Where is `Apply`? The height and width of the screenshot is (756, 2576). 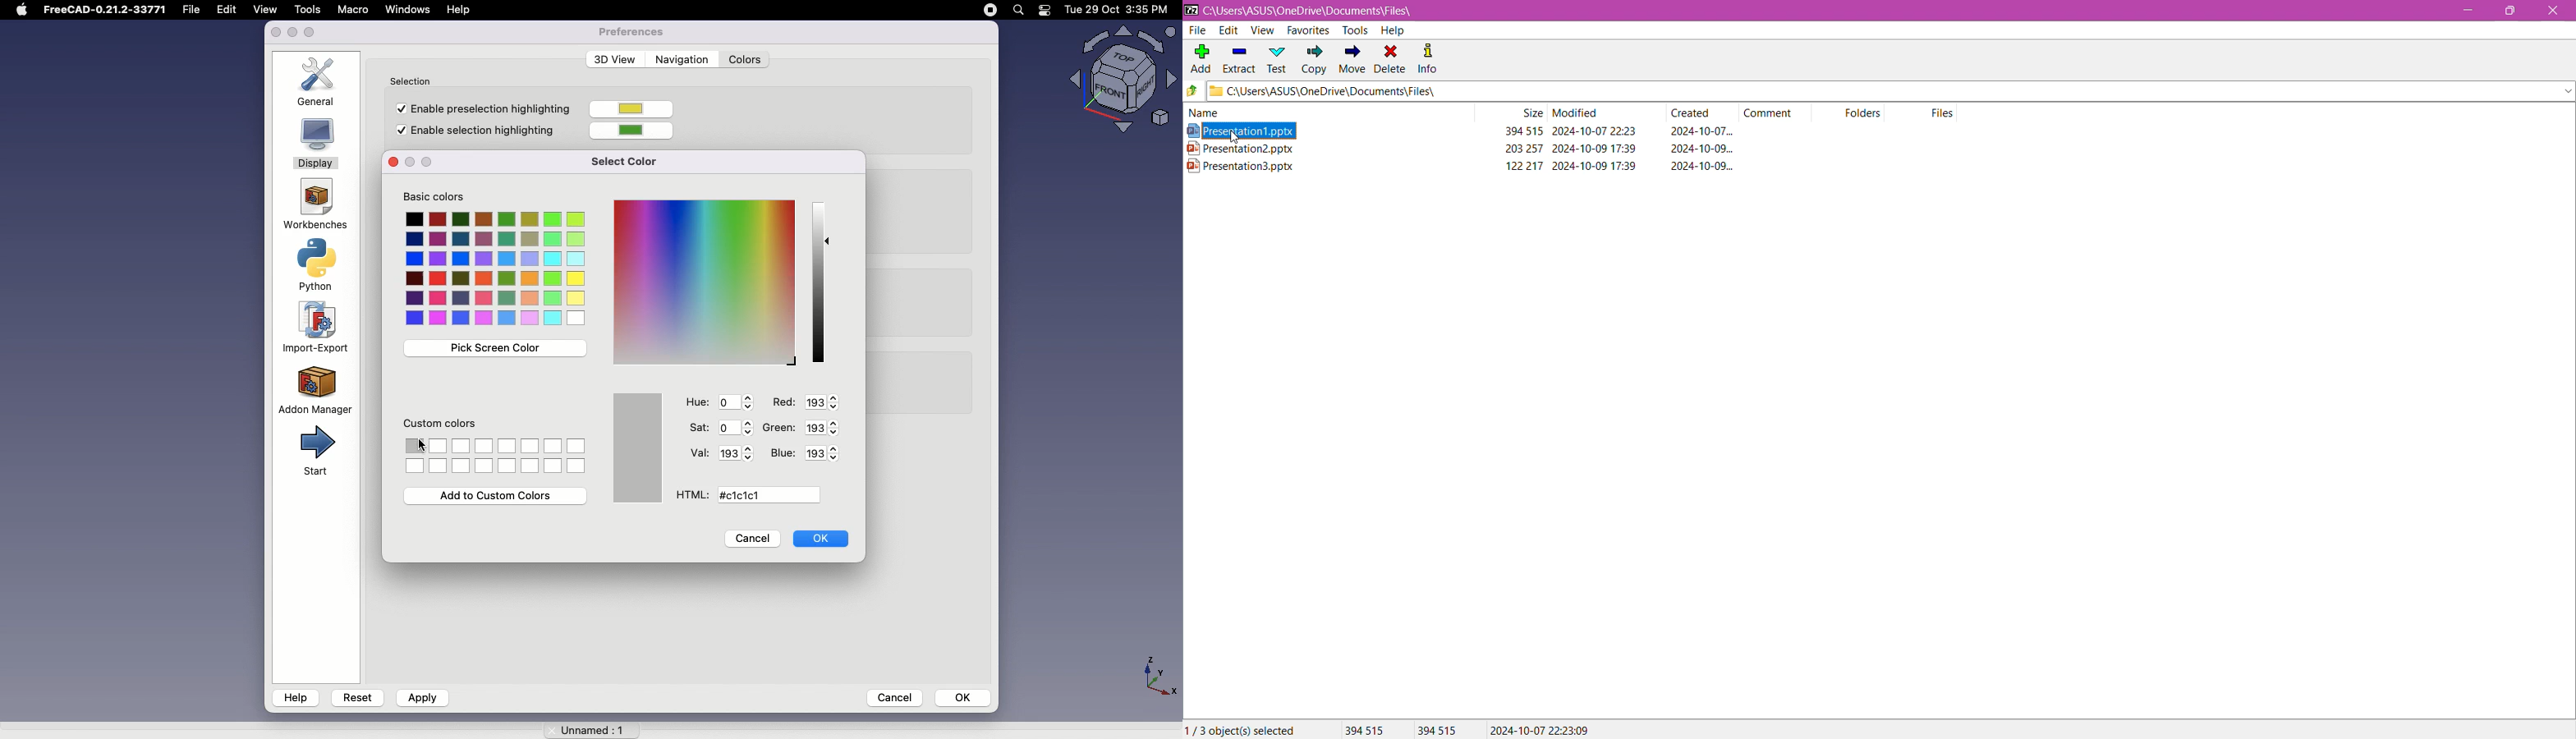 Apply is located at coordinates (421, 698).